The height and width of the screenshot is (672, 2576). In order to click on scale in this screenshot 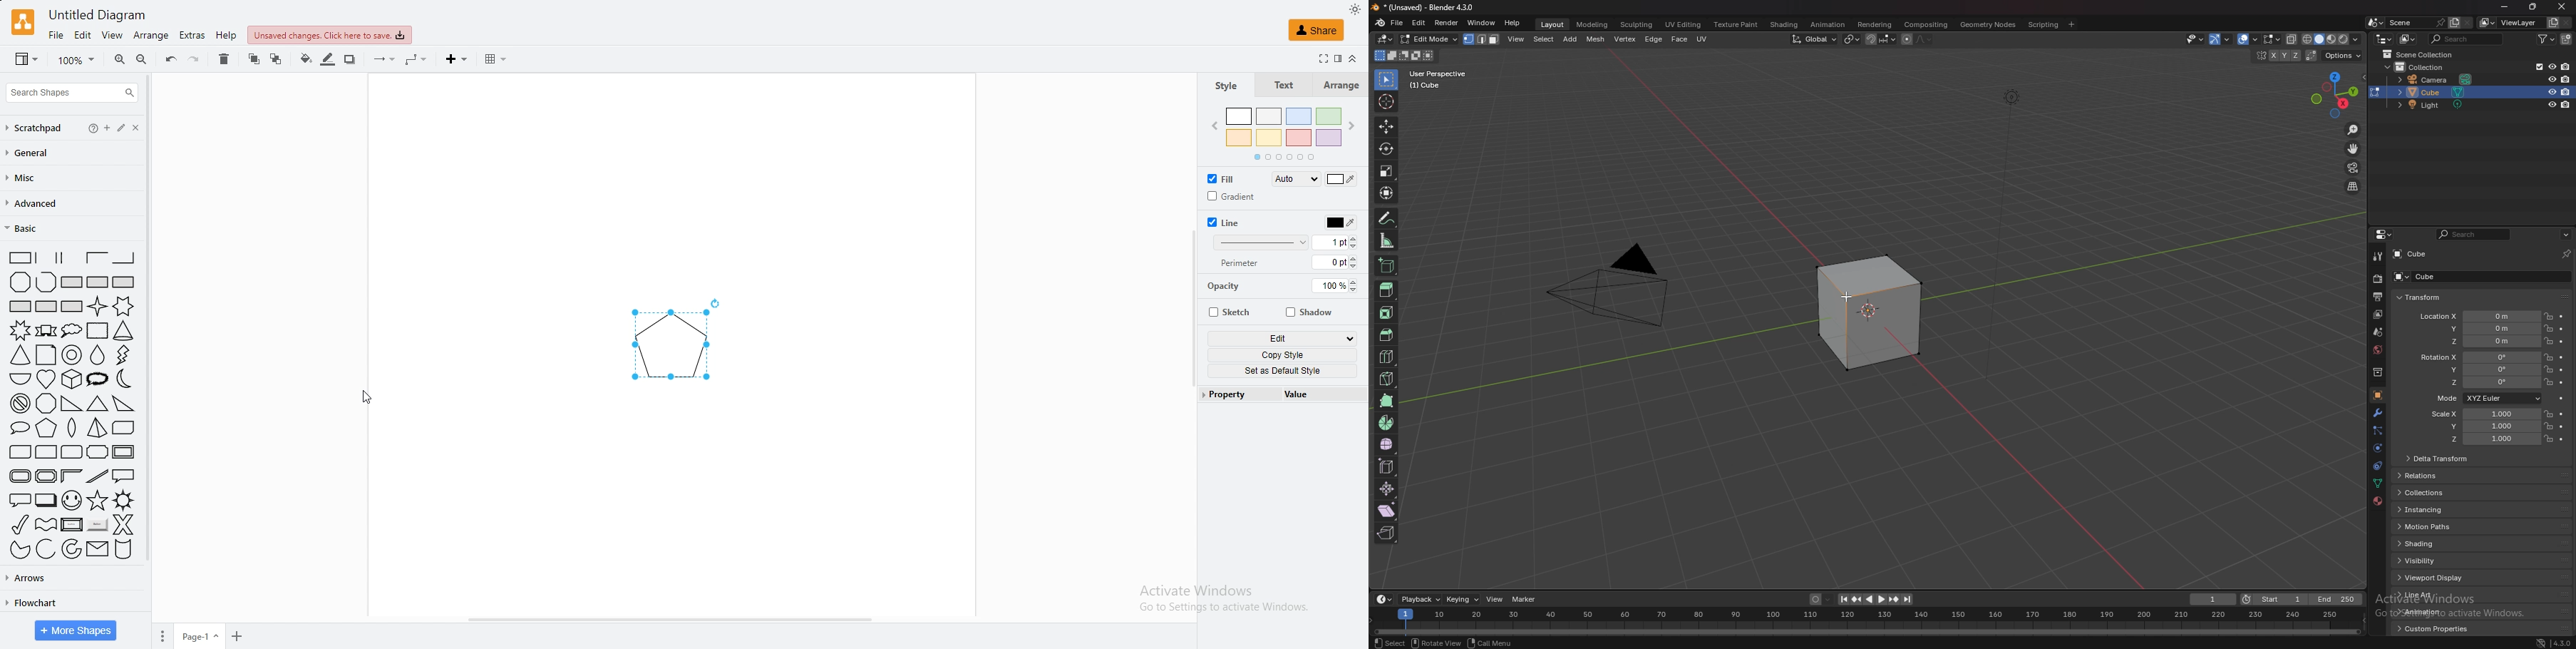, I will do `click(1387, 171)`.